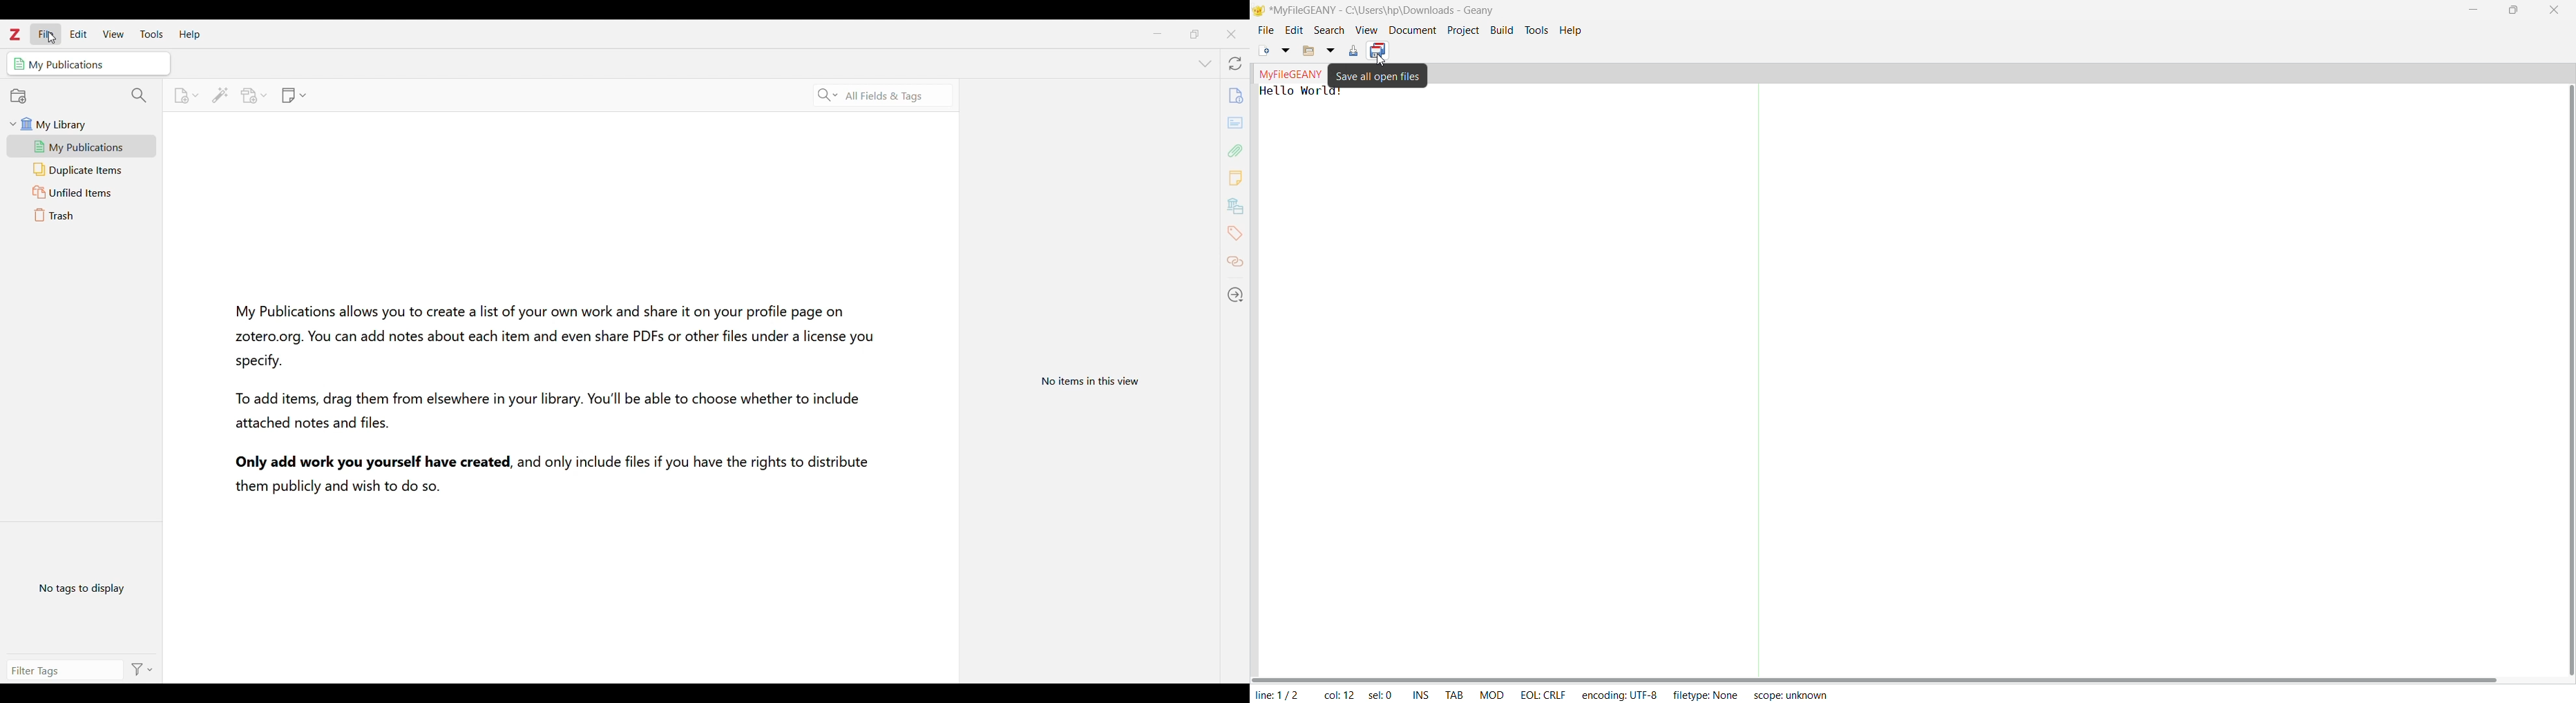 This screenshot has width=2576, height=728. Describe the element at coordinates (89, 63) in the screenshot. I see `Current tab` at that location.